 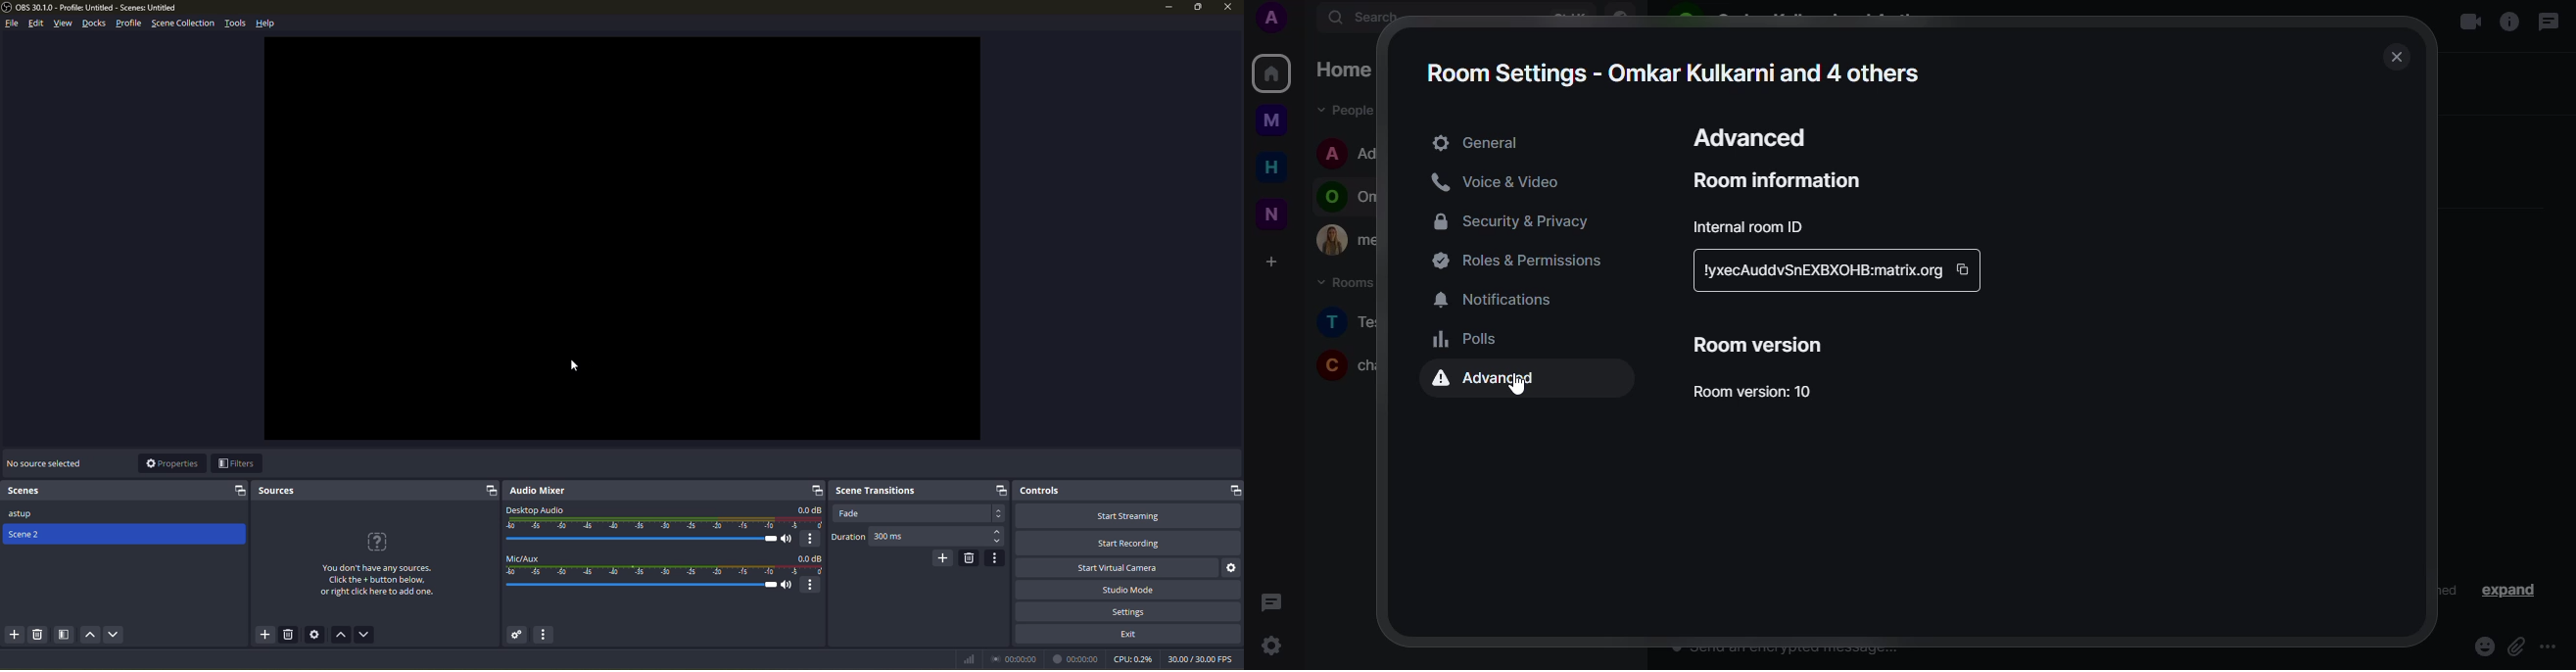 I want to click on fps, so click(x=1203, y=657).